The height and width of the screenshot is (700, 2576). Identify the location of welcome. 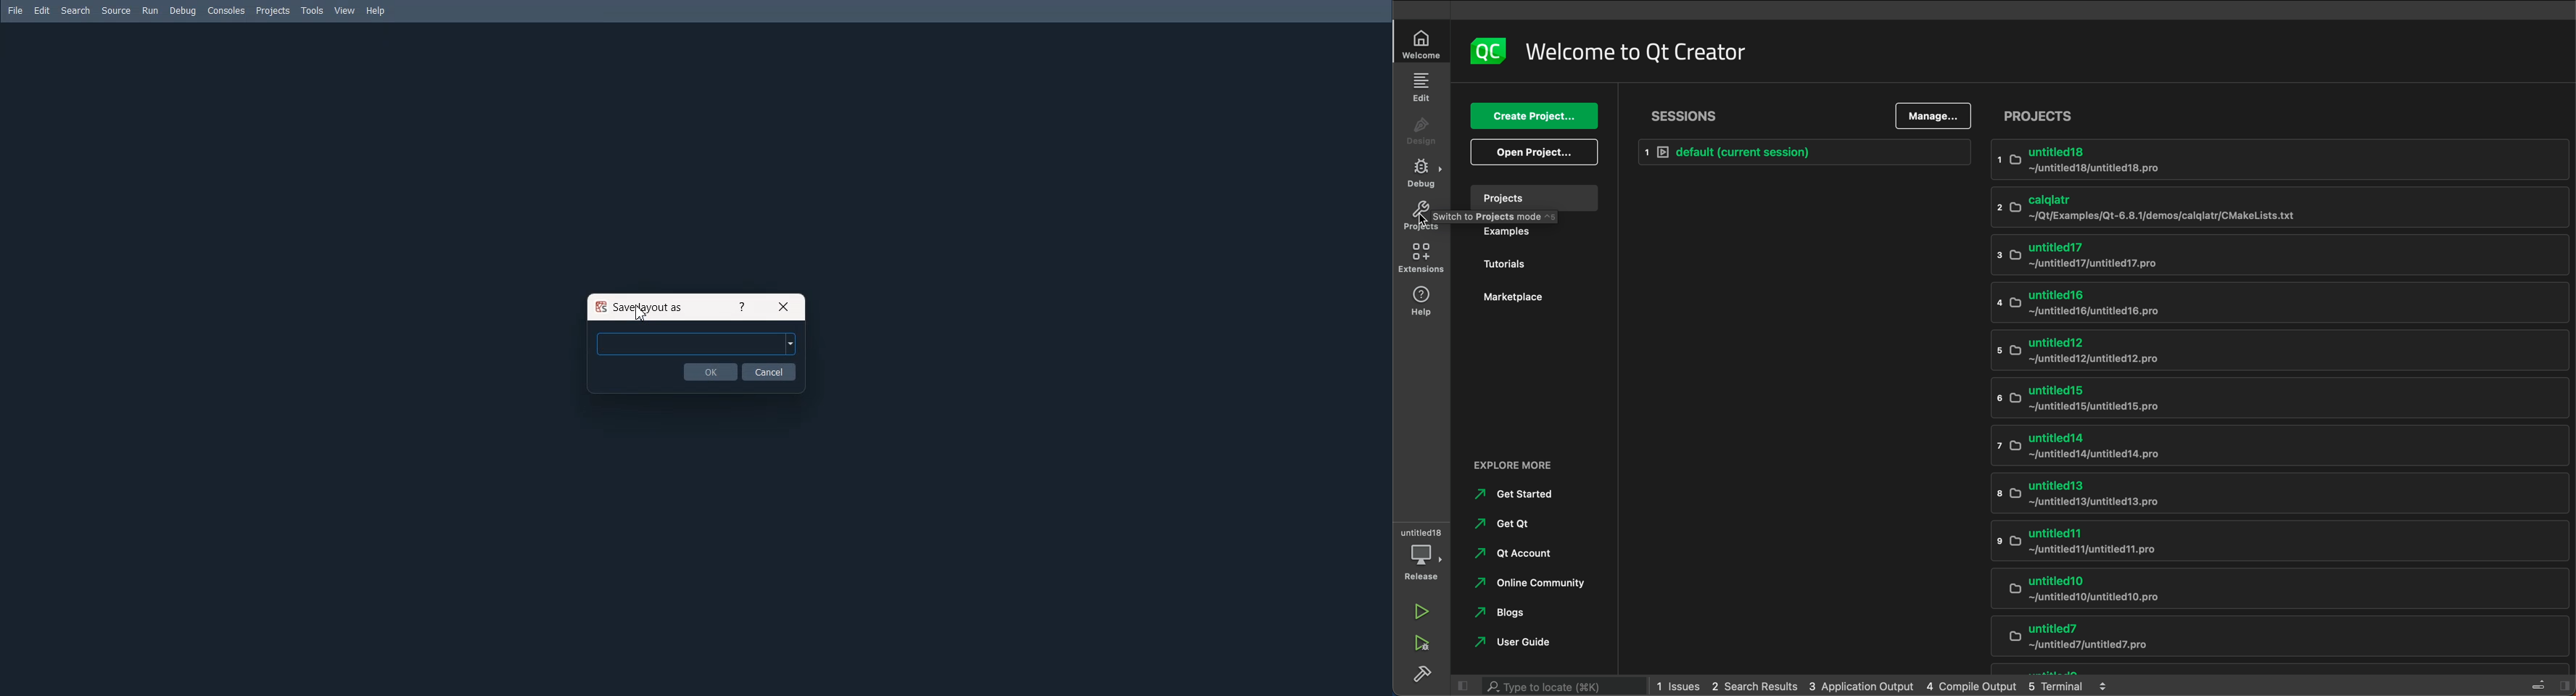
(1419, 43).